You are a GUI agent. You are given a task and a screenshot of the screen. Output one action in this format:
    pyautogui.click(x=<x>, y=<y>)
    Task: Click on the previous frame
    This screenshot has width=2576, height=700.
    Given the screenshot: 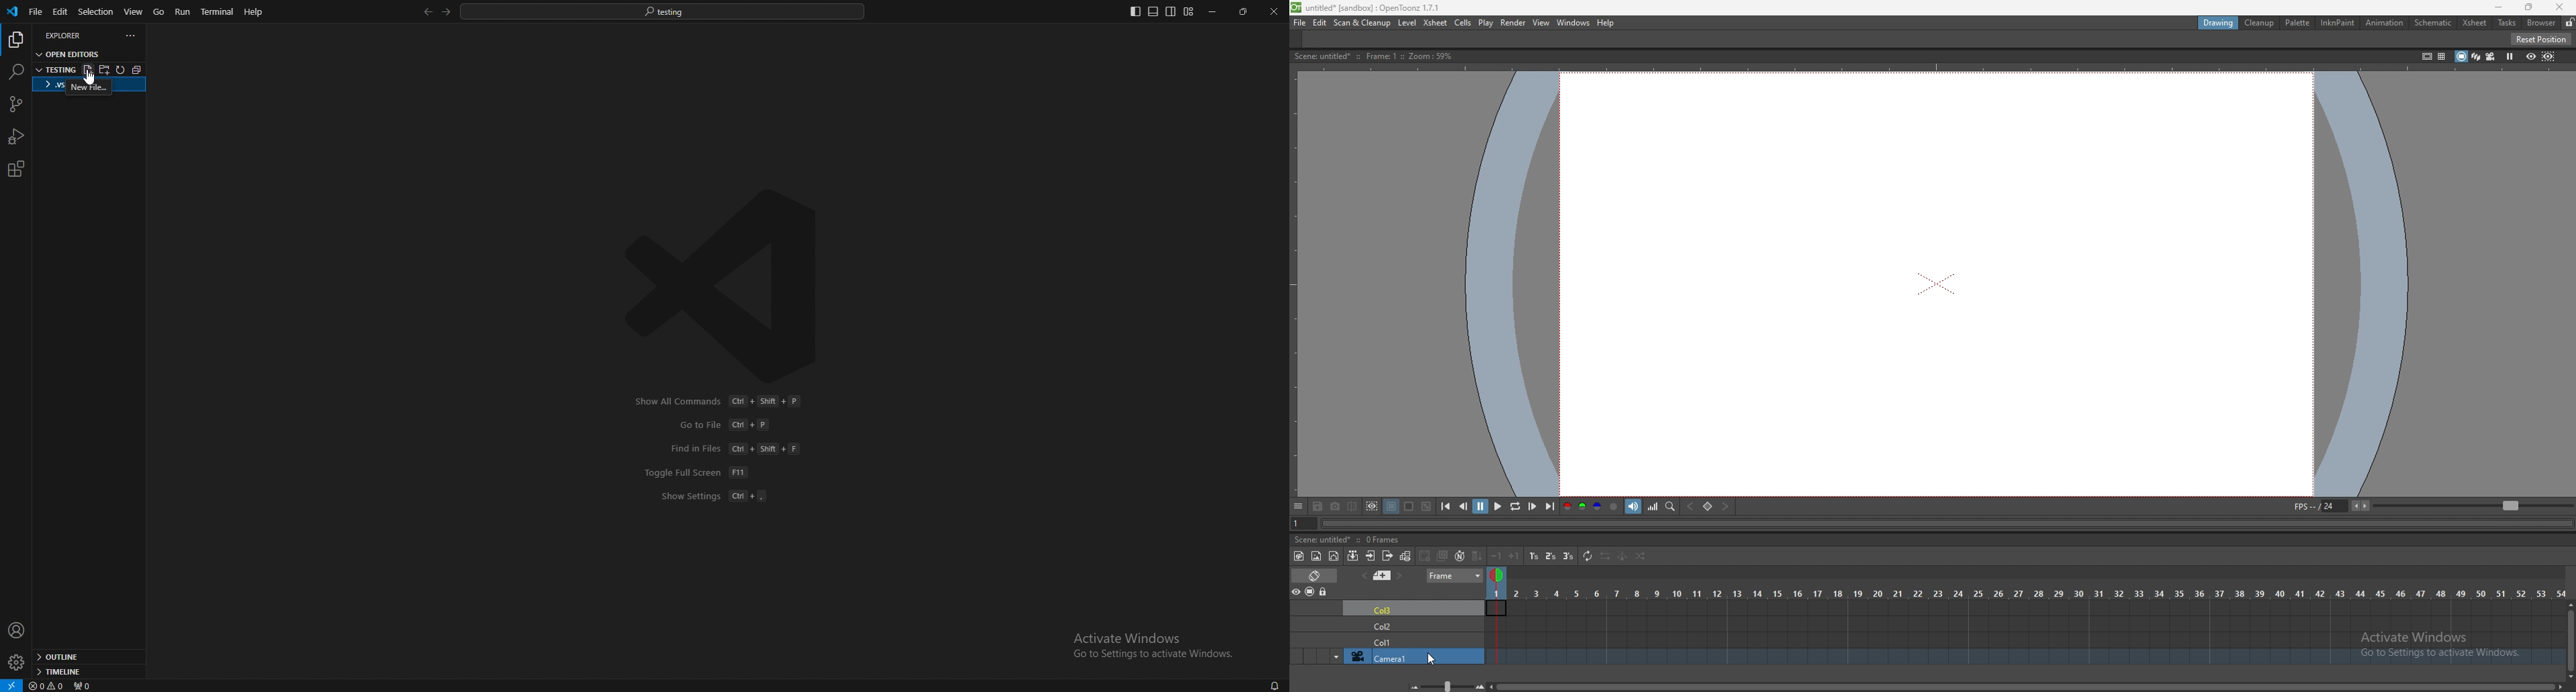 What is the action you would take?
    pyautogui.click(x=1464, y=506)
    